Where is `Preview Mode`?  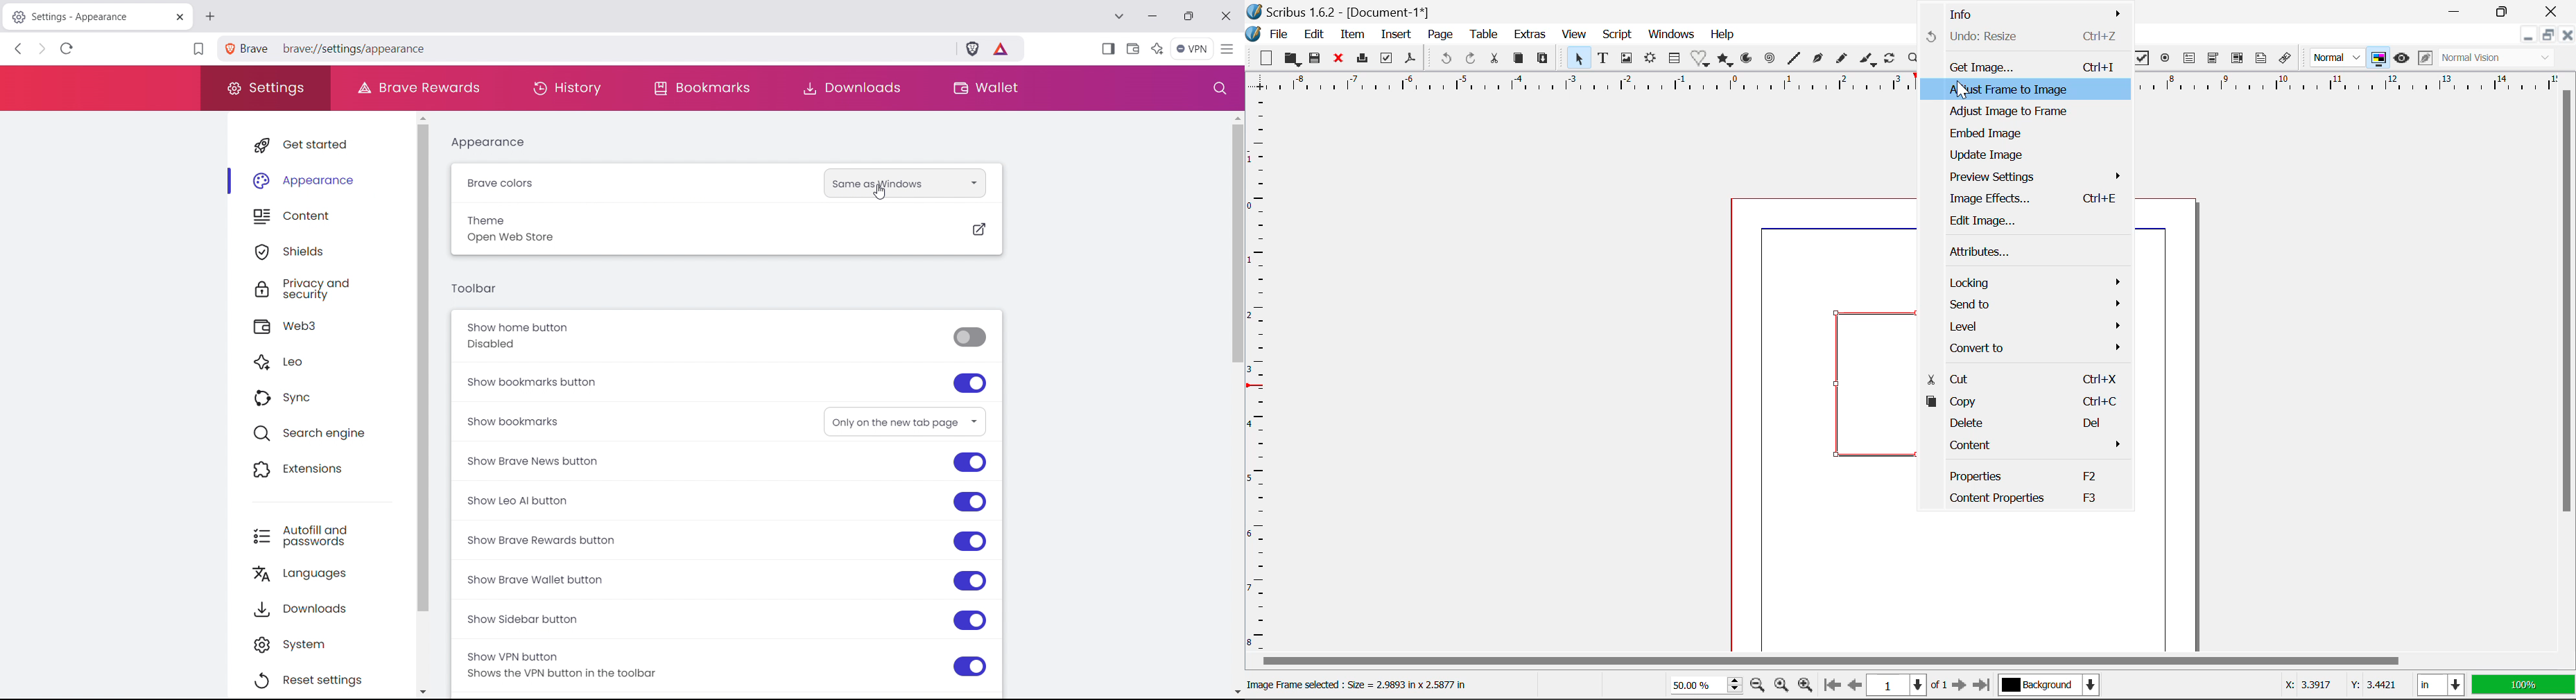
Preview Mode is located at coordinates (2401, 58).